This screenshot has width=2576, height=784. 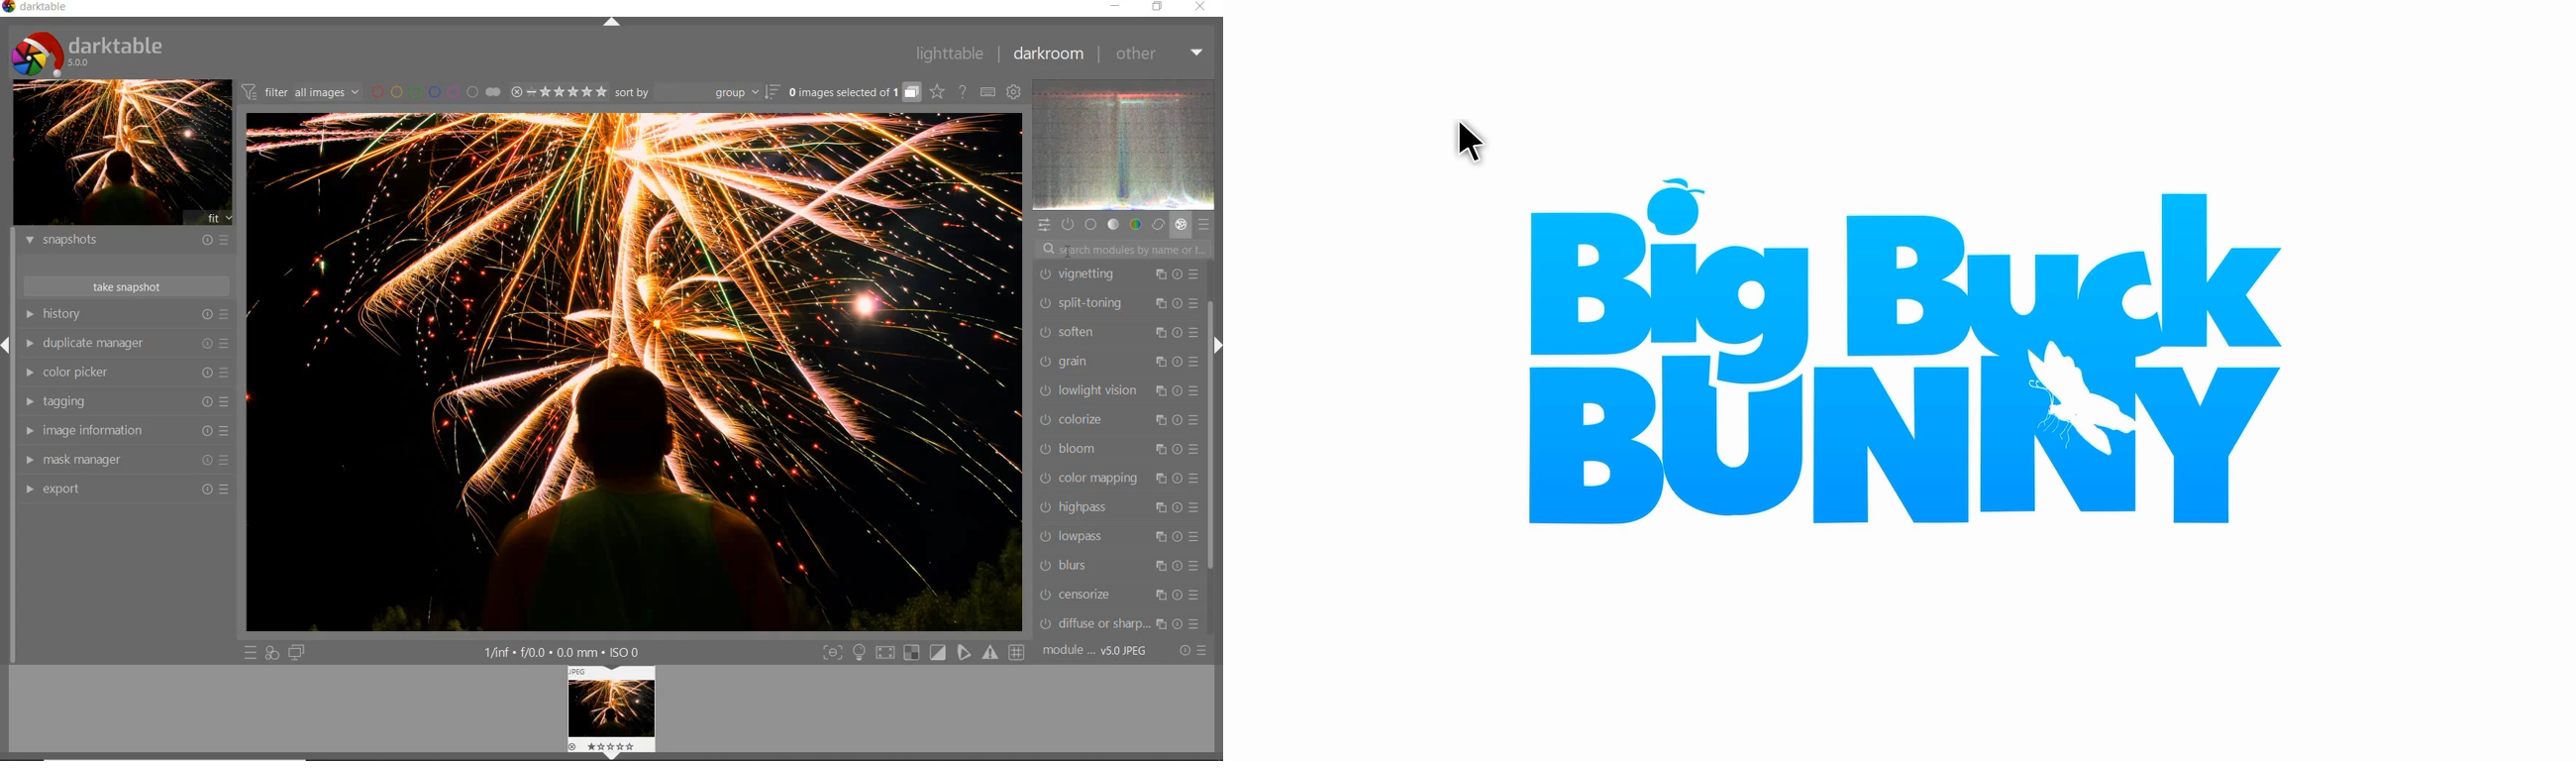 I want to click on filter images by color labels, so click(x=434, y=92).